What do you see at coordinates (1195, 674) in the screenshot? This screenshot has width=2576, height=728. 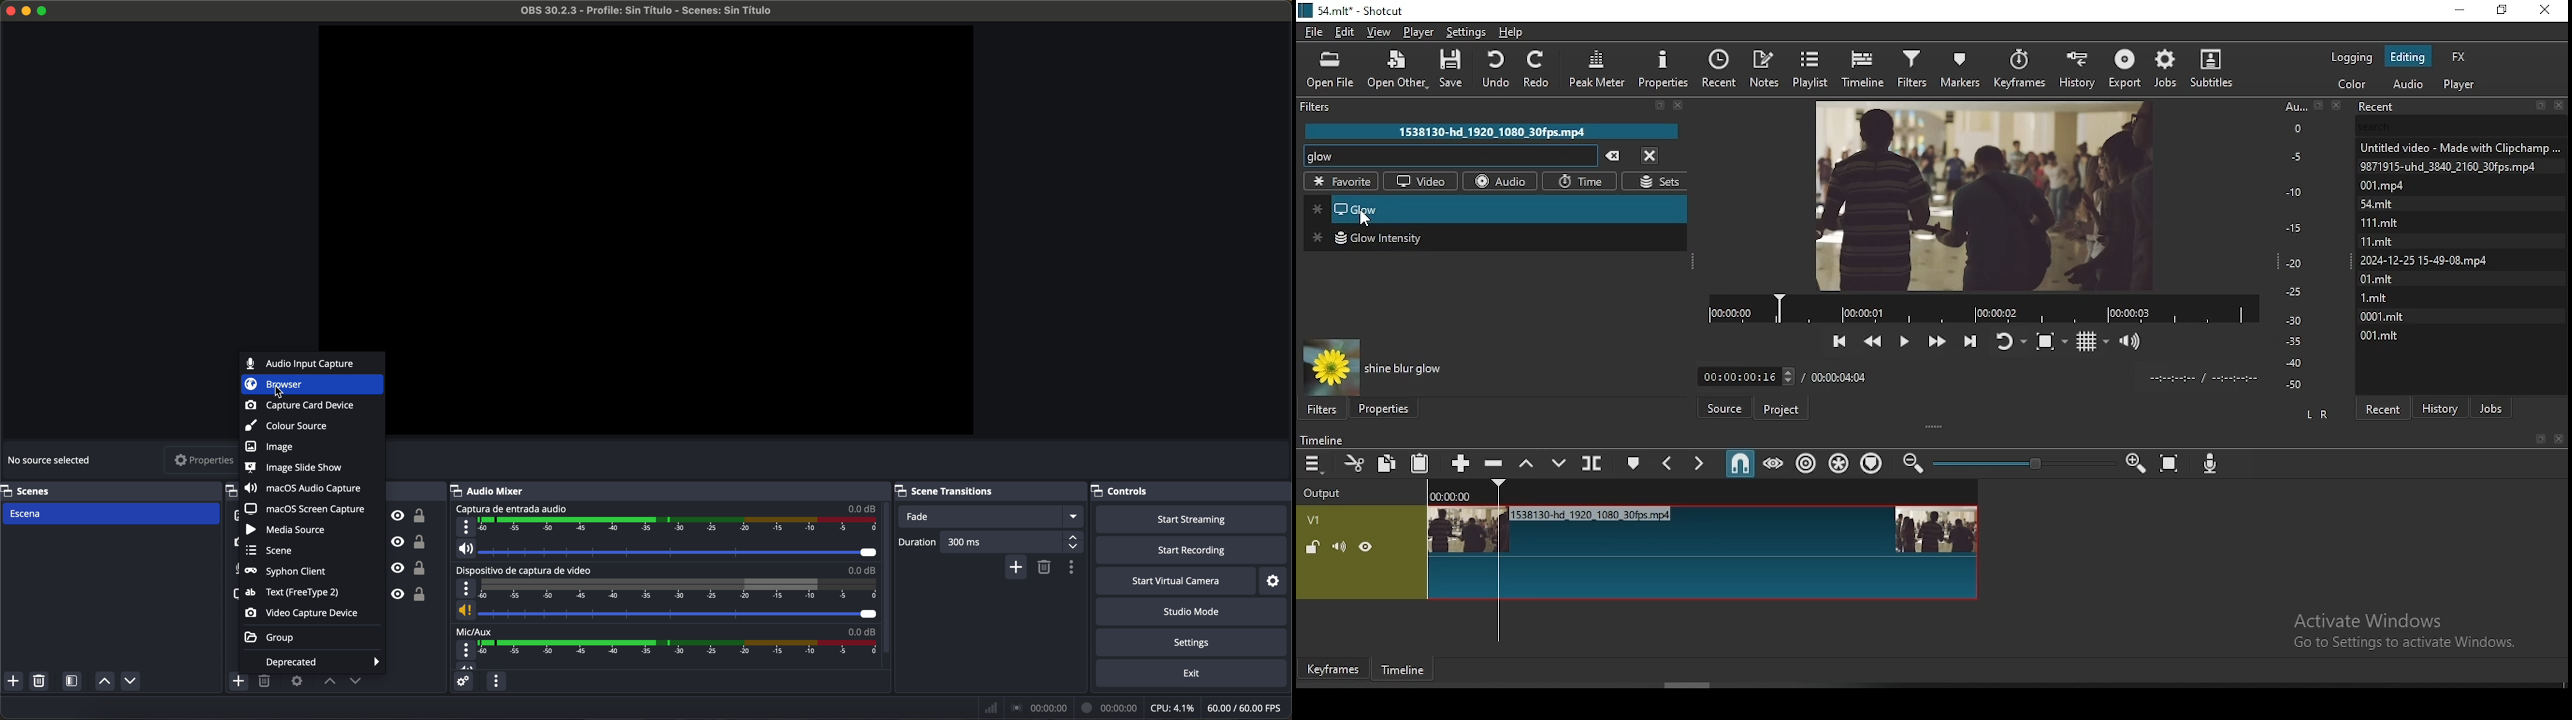 I see `exit` at bounding box center [1195, 674].